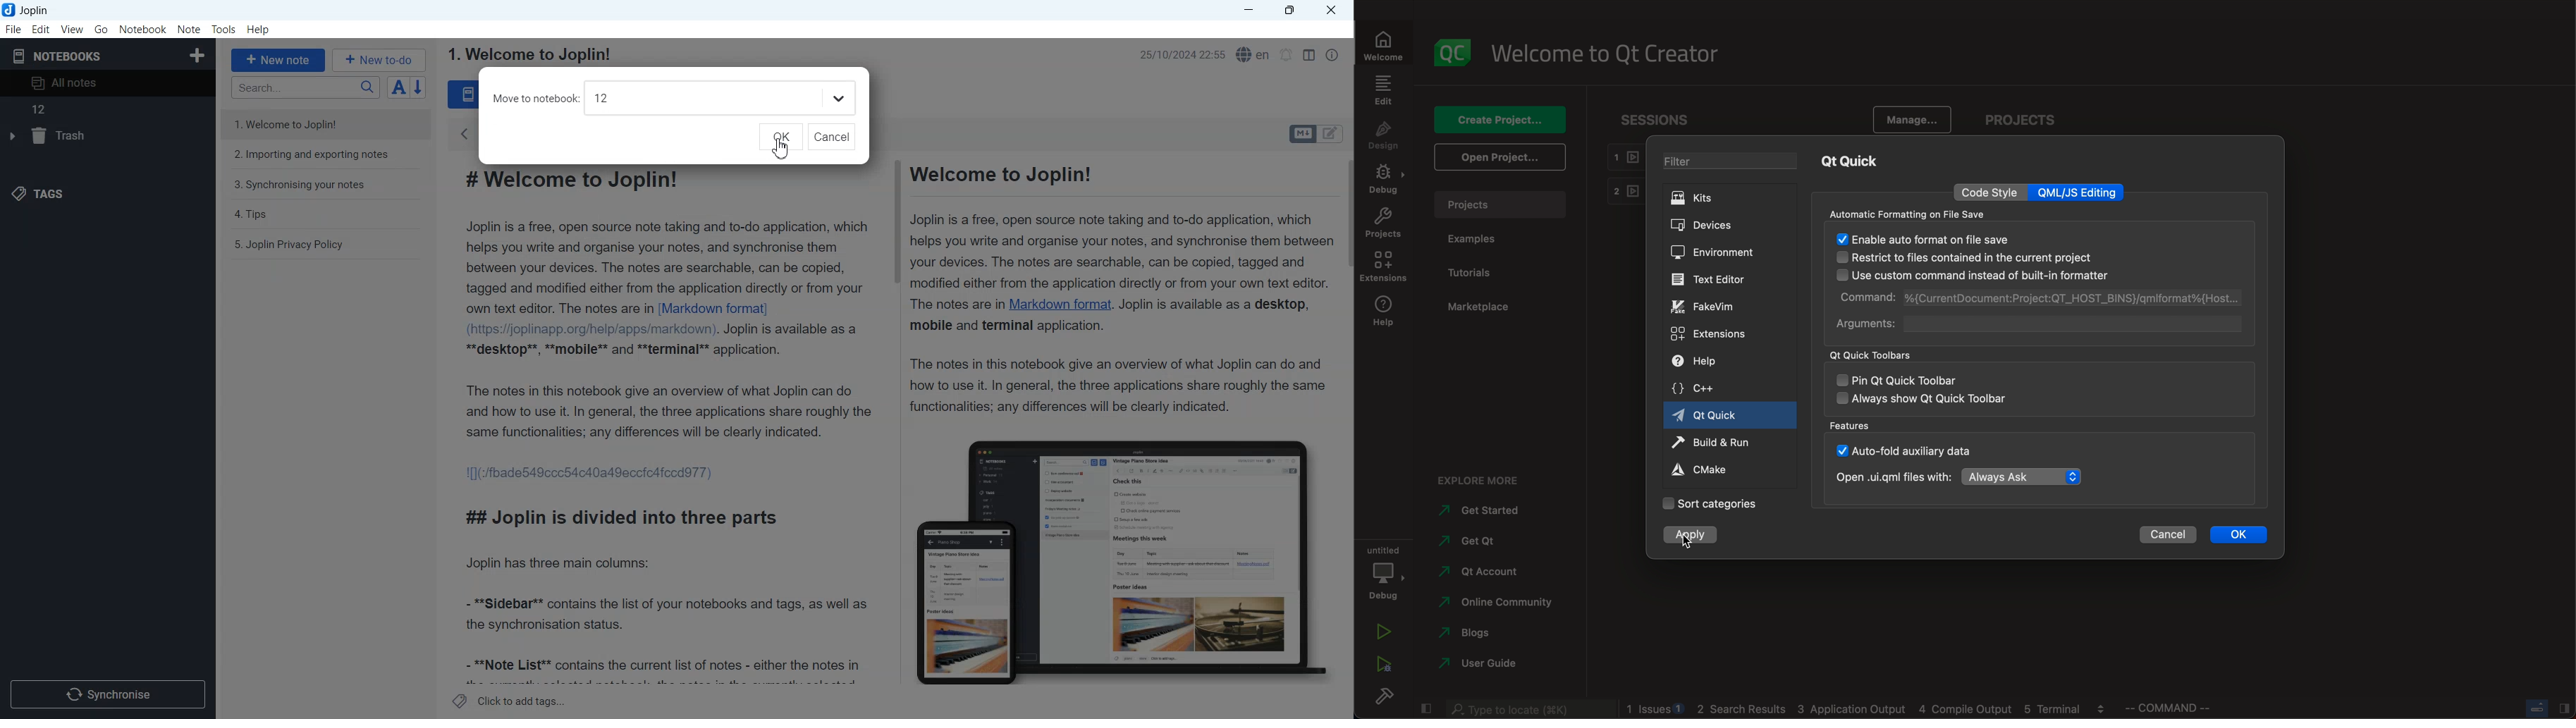 This screenshot has width=2576, height=728. I want to click on 3. Synchronising your notes, so click(300, 185).